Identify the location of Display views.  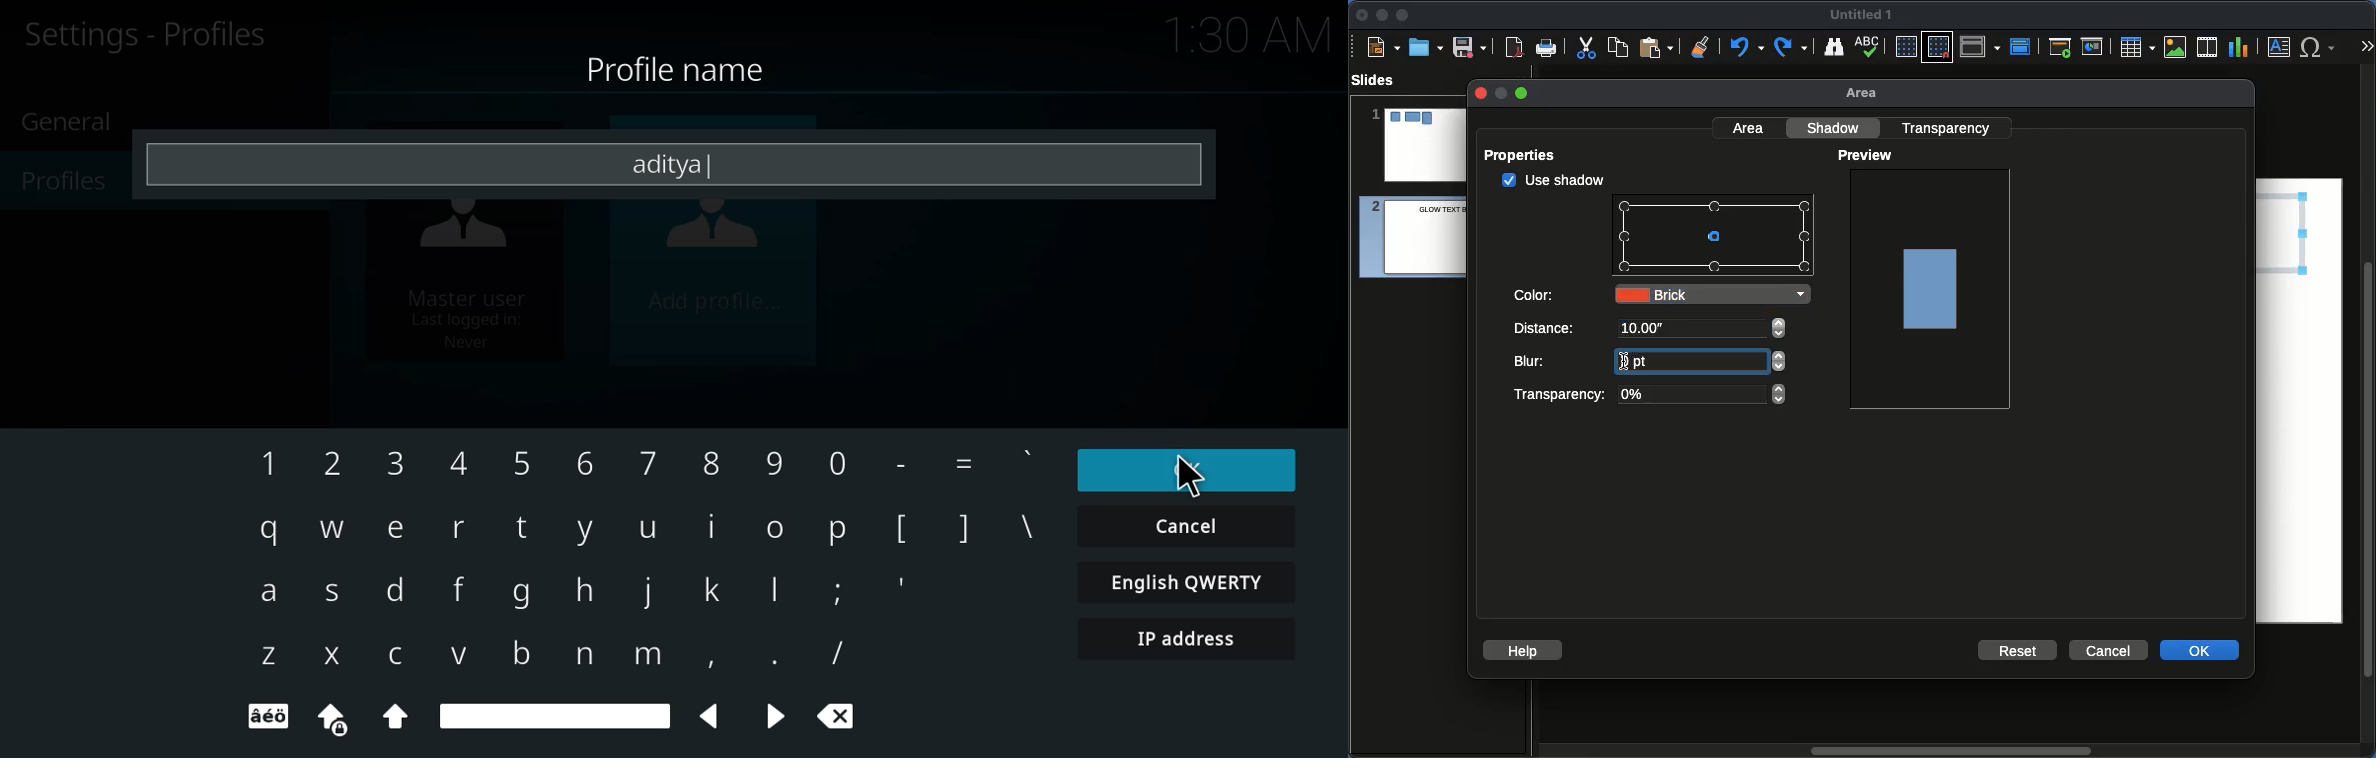
(1983, 45).